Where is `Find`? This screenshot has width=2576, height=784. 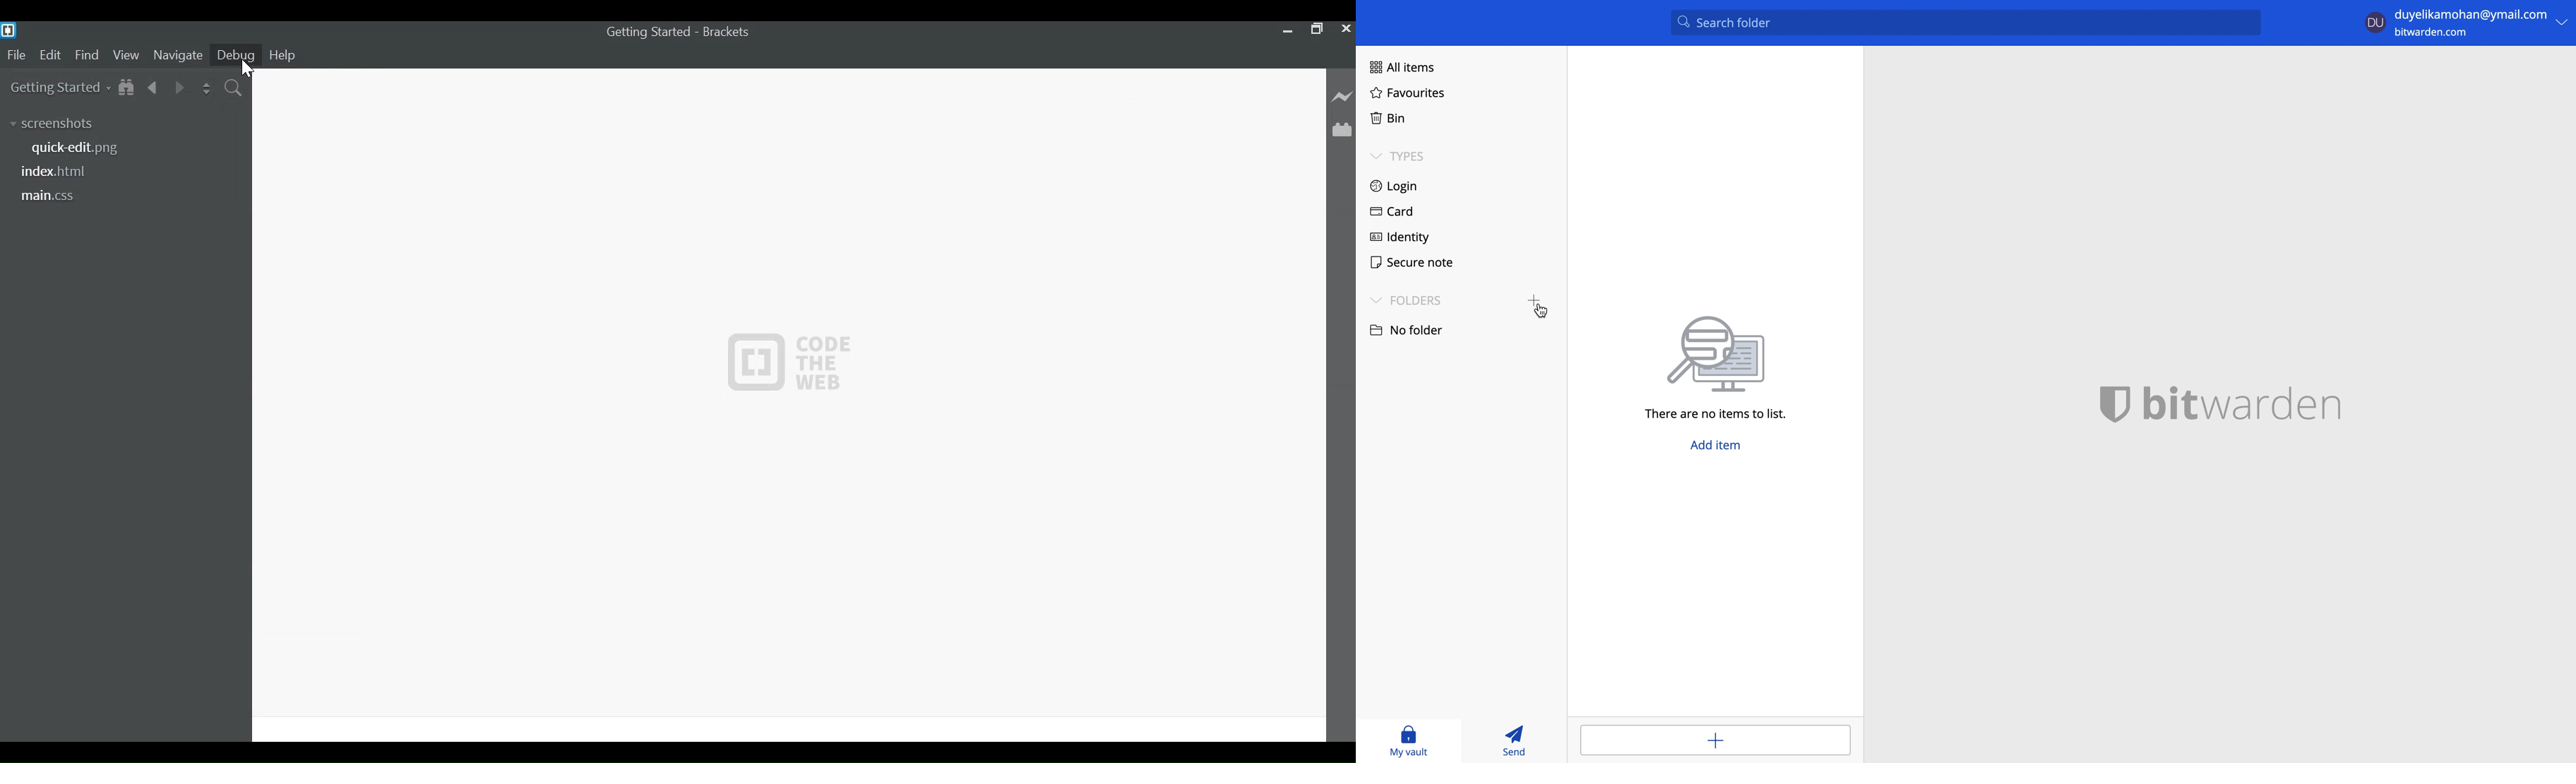
Find is located at coordinates (88, 56).